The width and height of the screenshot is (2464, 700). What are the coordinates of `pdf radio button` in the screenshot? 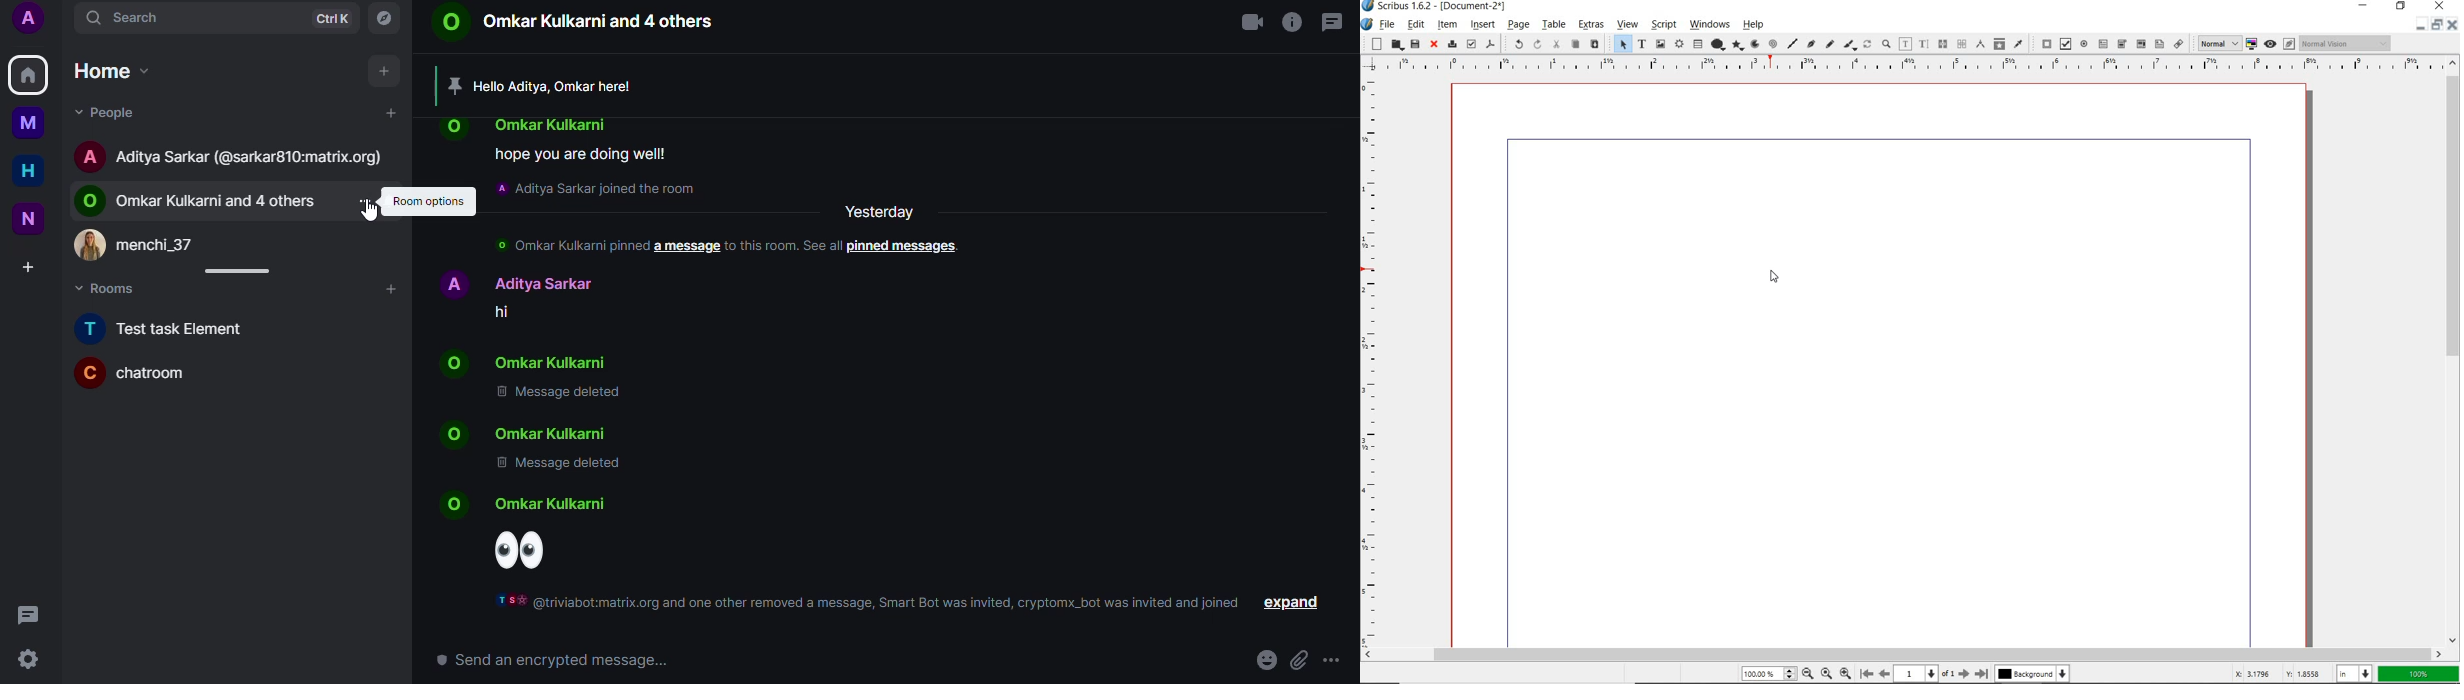 It's located at (2085, 44).